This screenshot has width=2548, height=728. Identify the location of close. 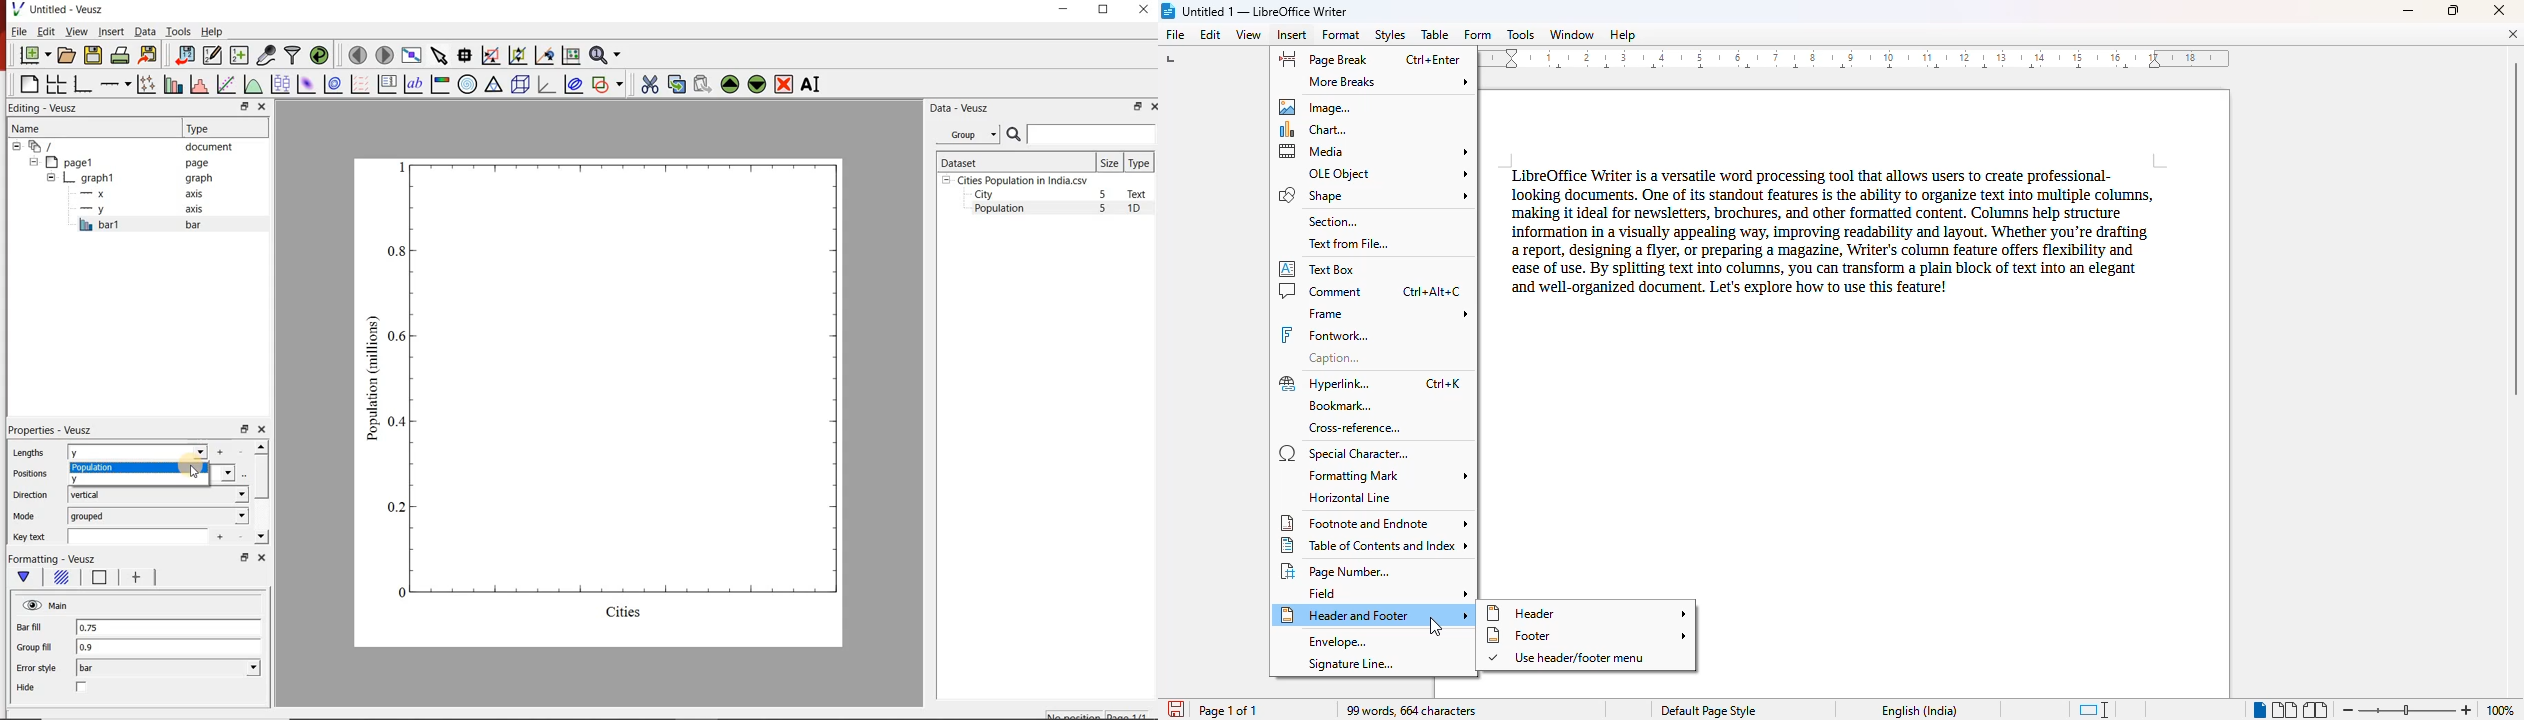
(1153, 106).